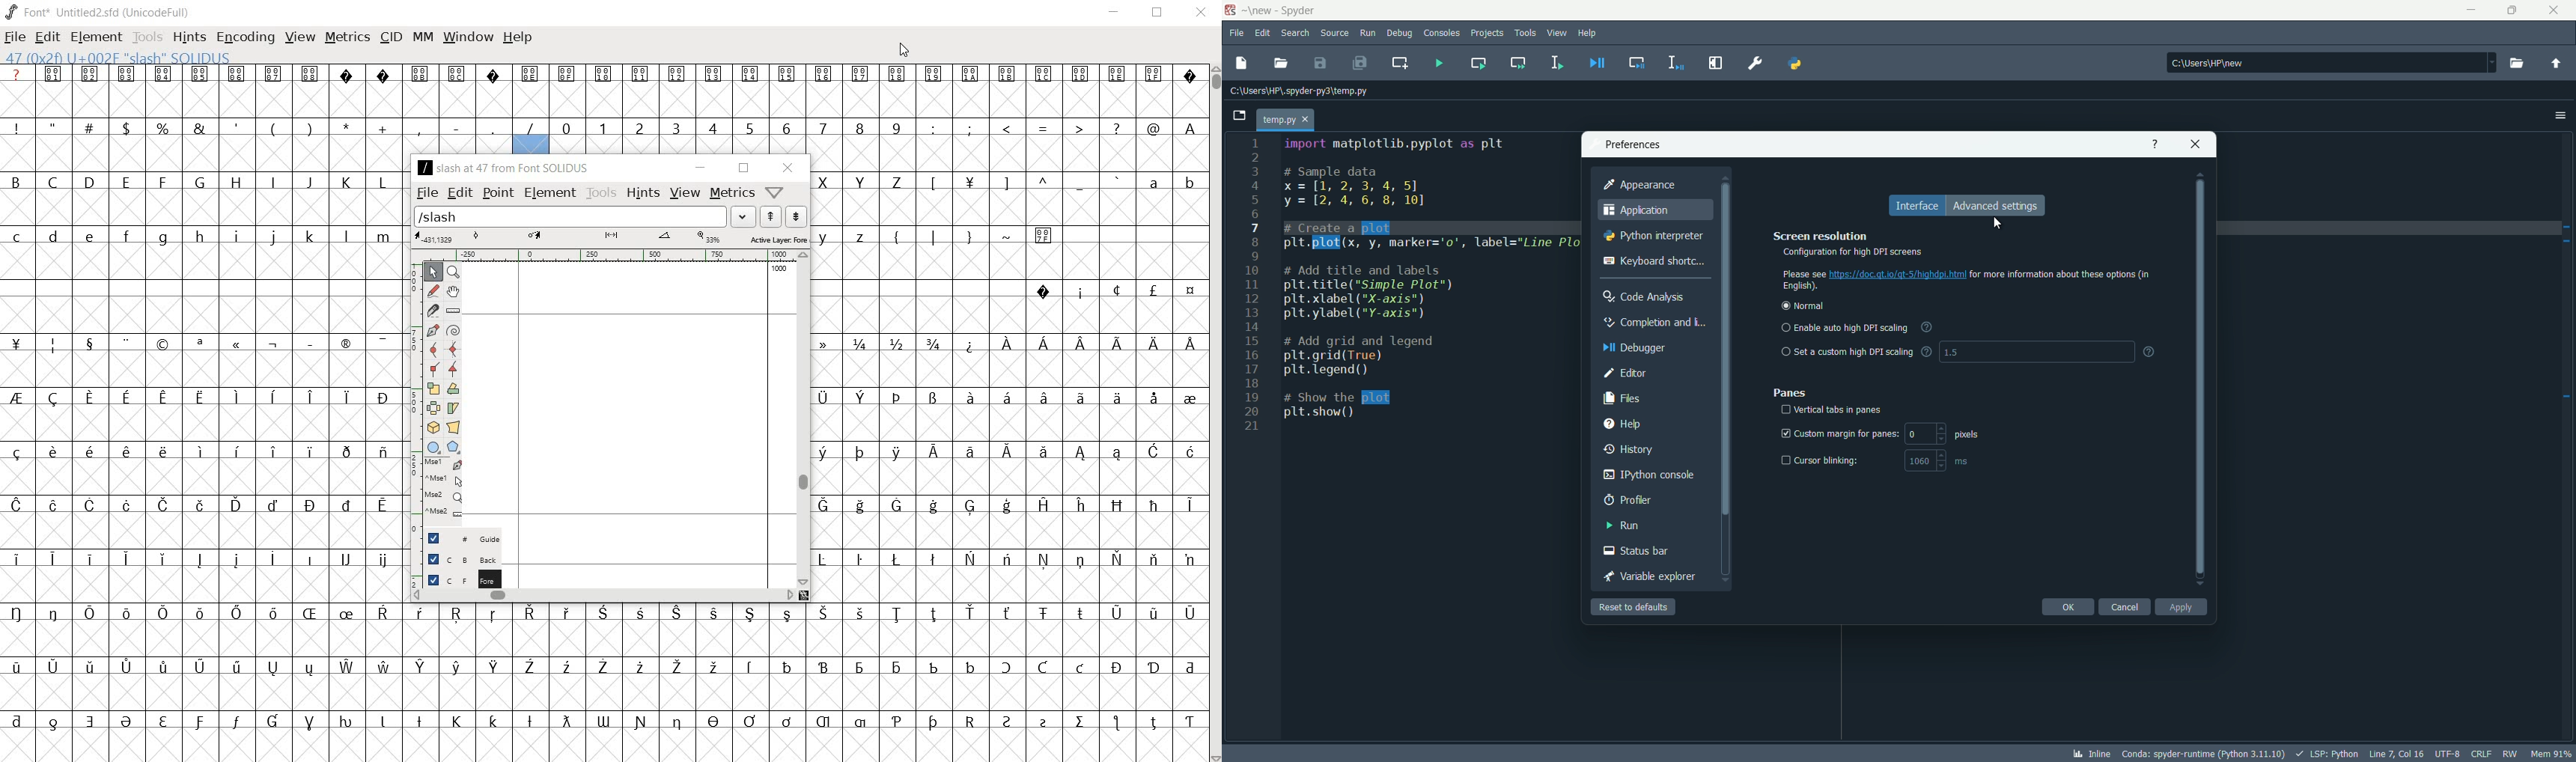  Describe the element at coordinates (2332, 62) in the screenshot. I see `directory` at that location.